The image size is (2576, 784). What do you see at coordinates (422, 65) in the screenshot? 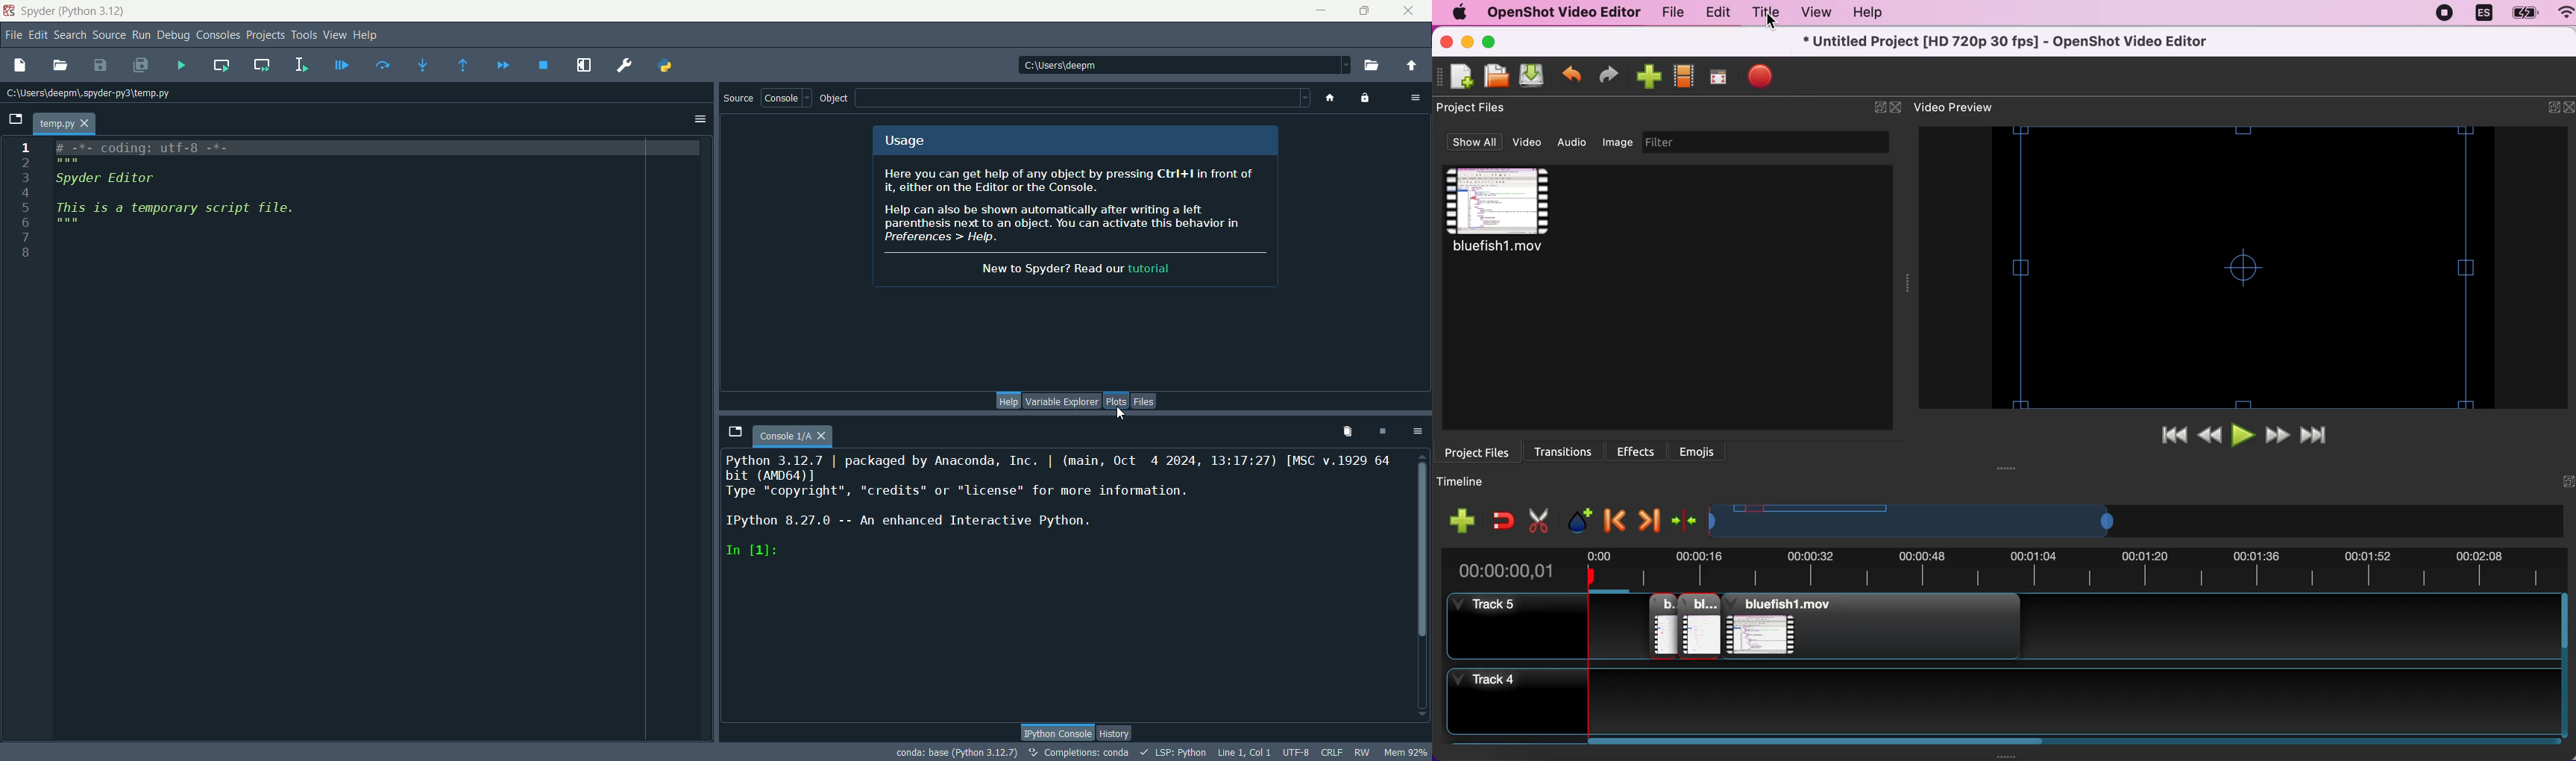
I see `step into function` at bounding box center [422, 65].